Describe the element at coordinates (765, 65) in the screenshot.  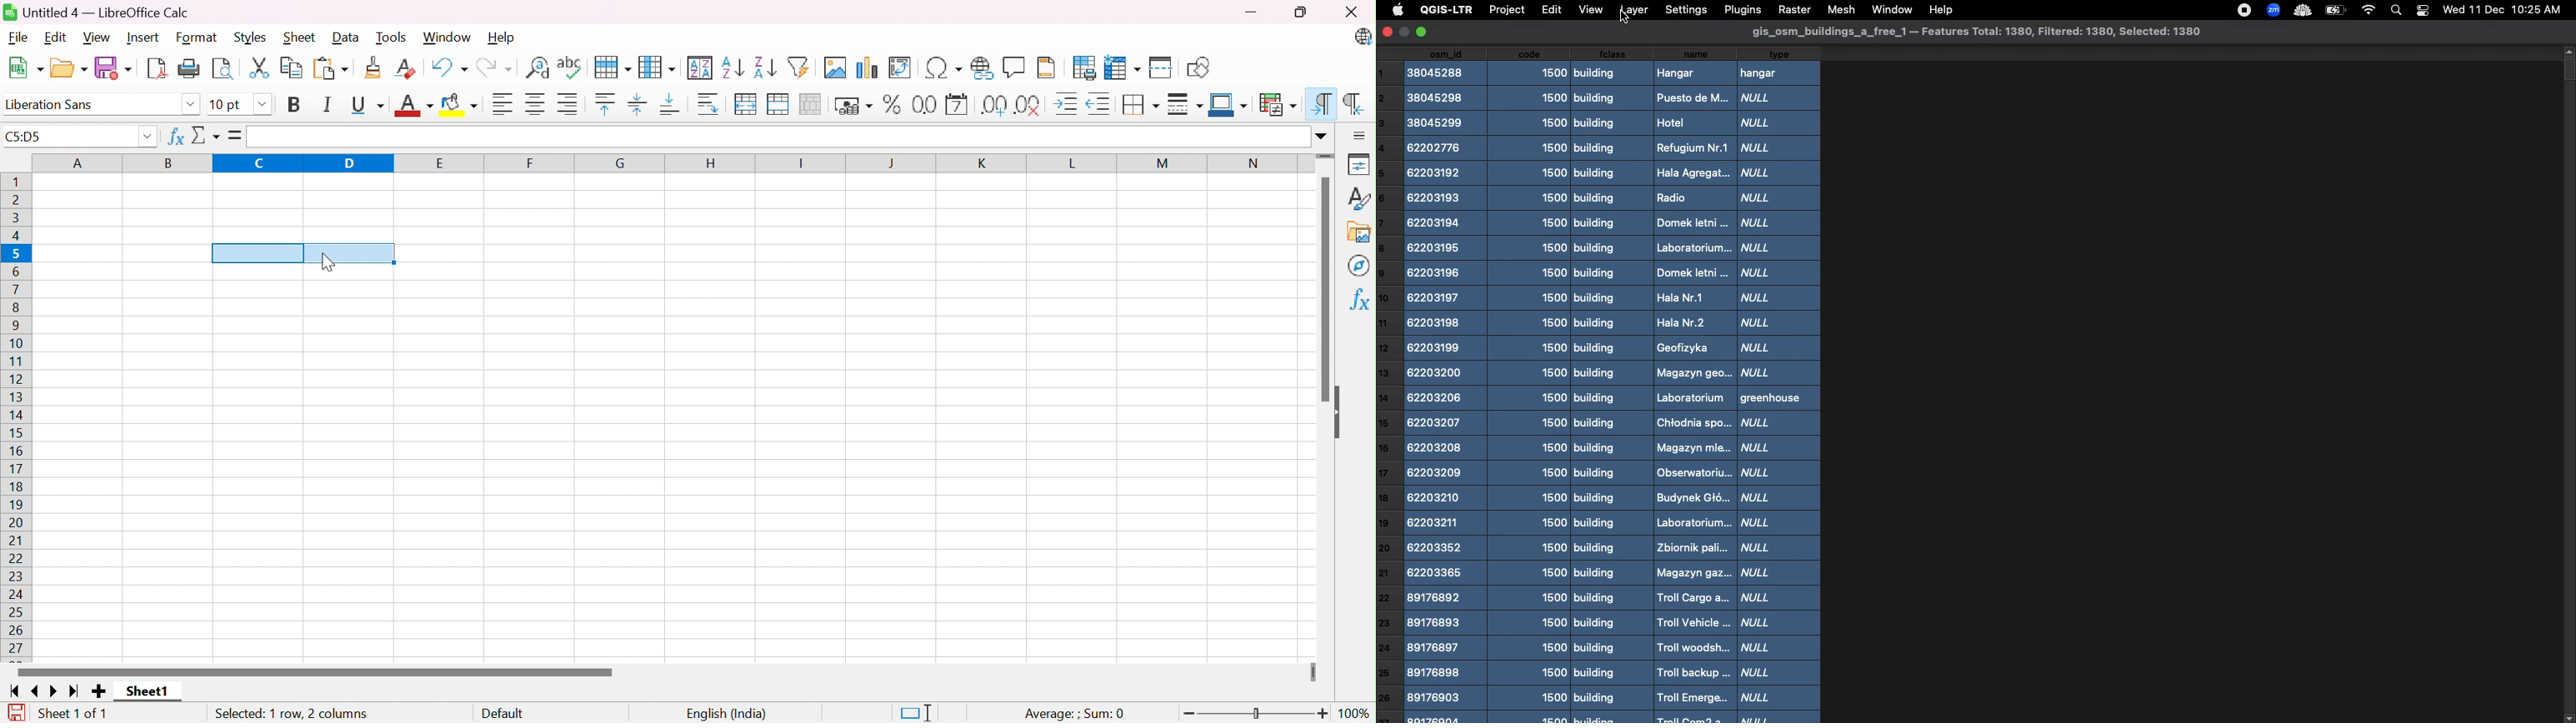
I see `Sort Descending` at that location.